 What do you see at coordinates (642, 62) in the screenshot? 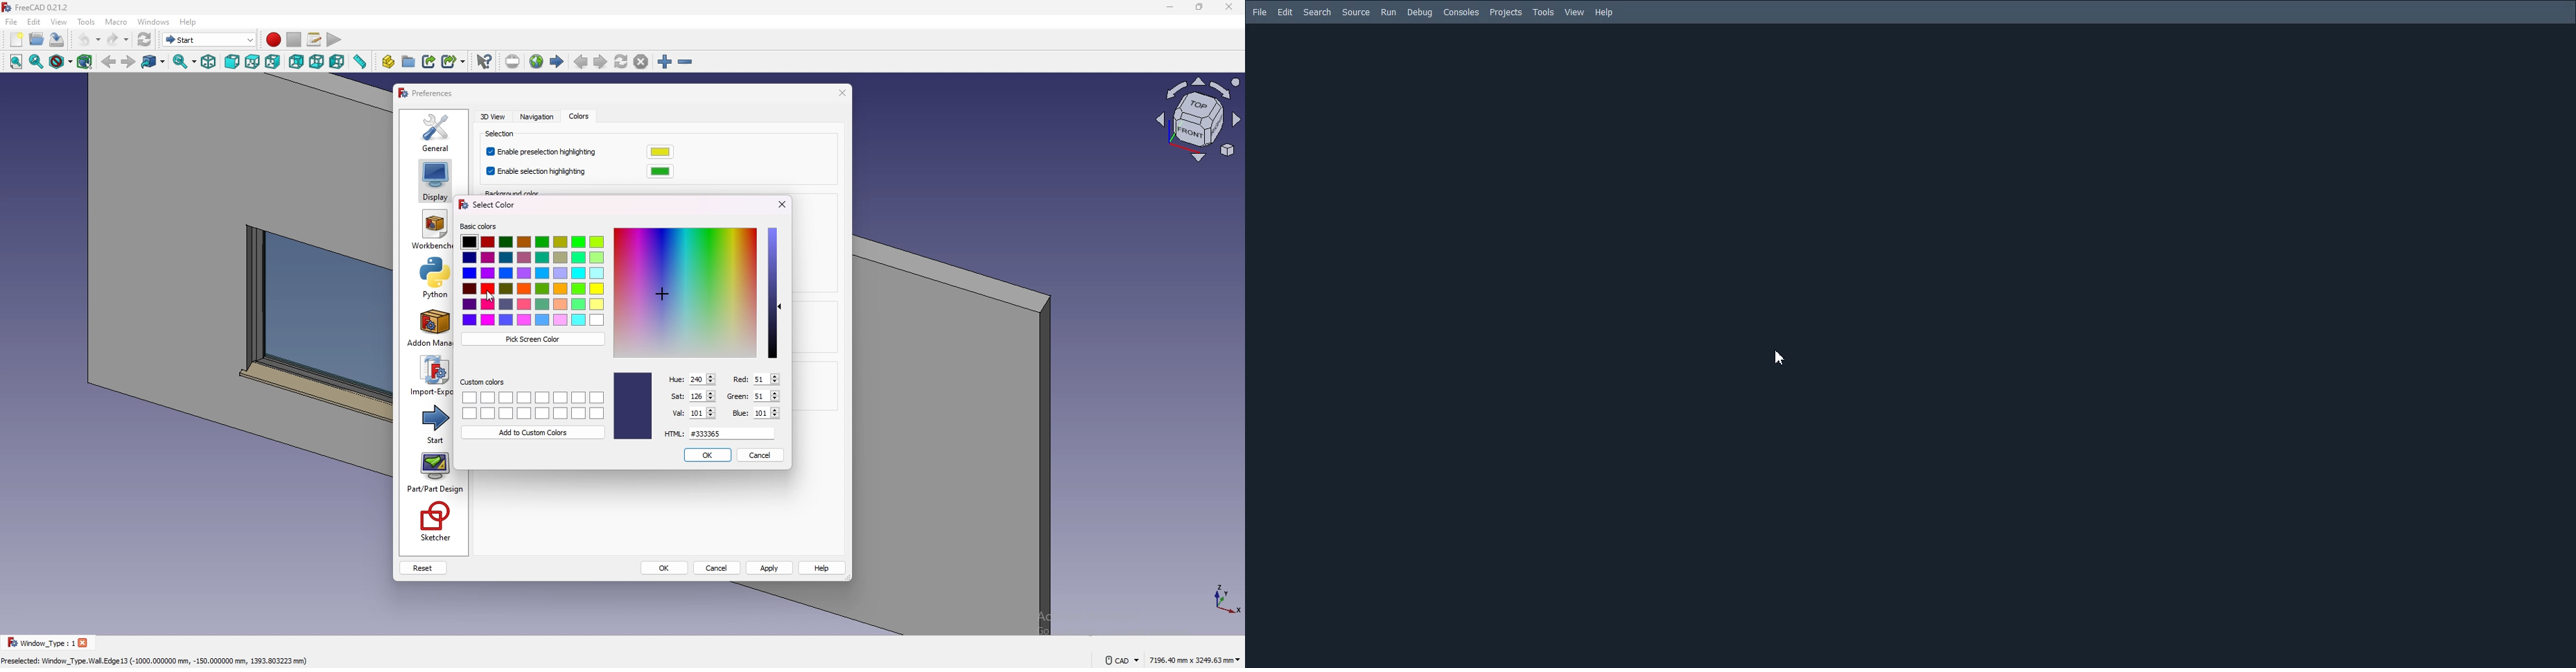
I see `stop loading` at bounding box center [642, 62].